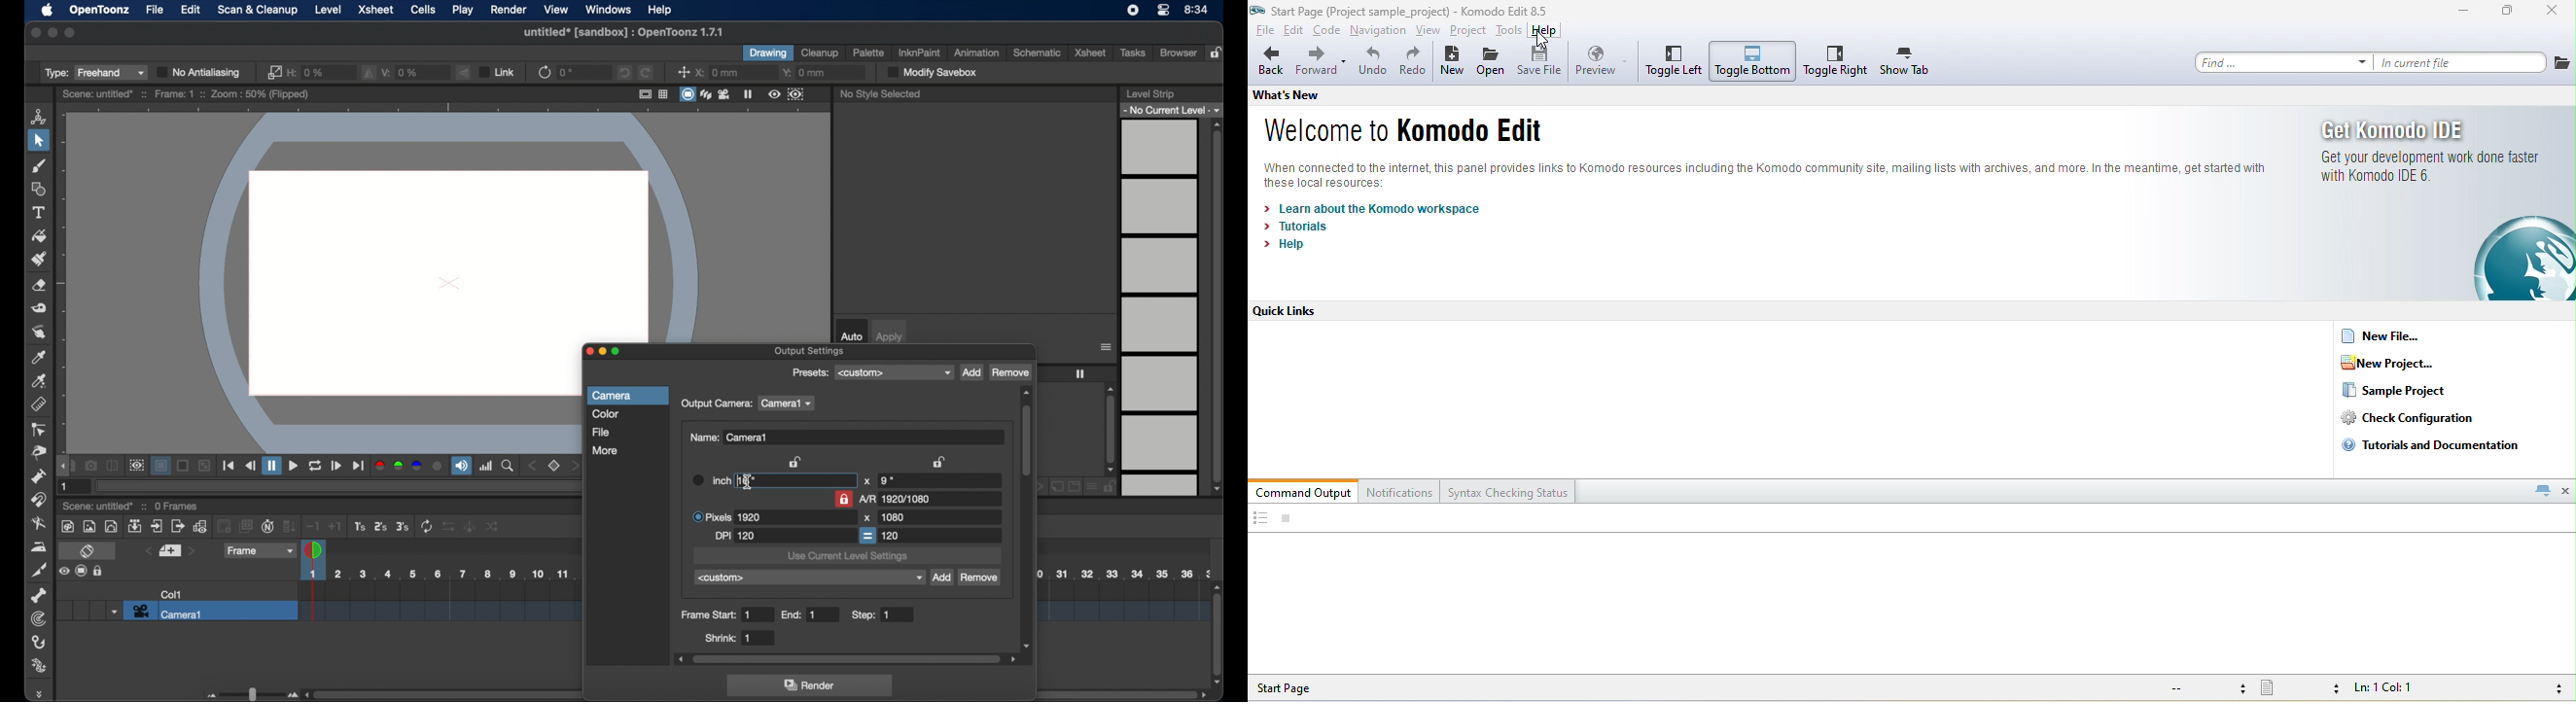 The image size is (2576, 728). What do you see at coordinates (1543, 42) in the screenshot?
I see `cursor` at bounding box center [1543, 42].